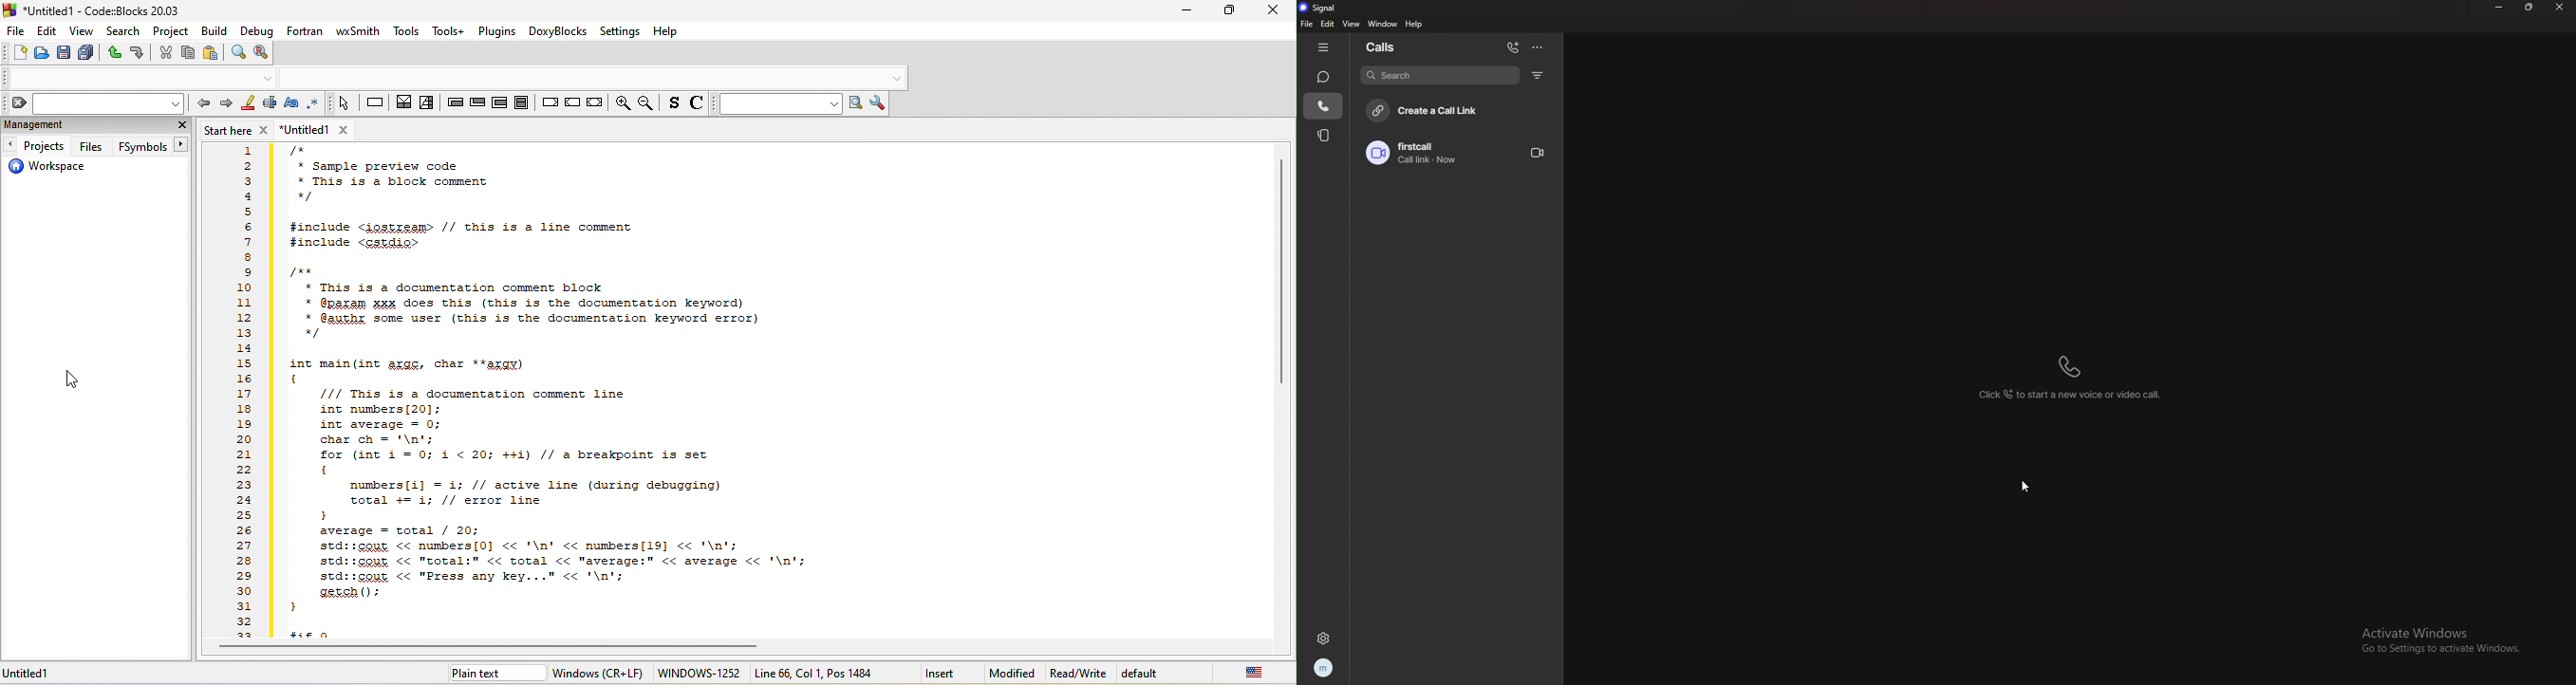  Describe the element at coordinates (777, 105) in the screenshot. I see `search to text` at that location.